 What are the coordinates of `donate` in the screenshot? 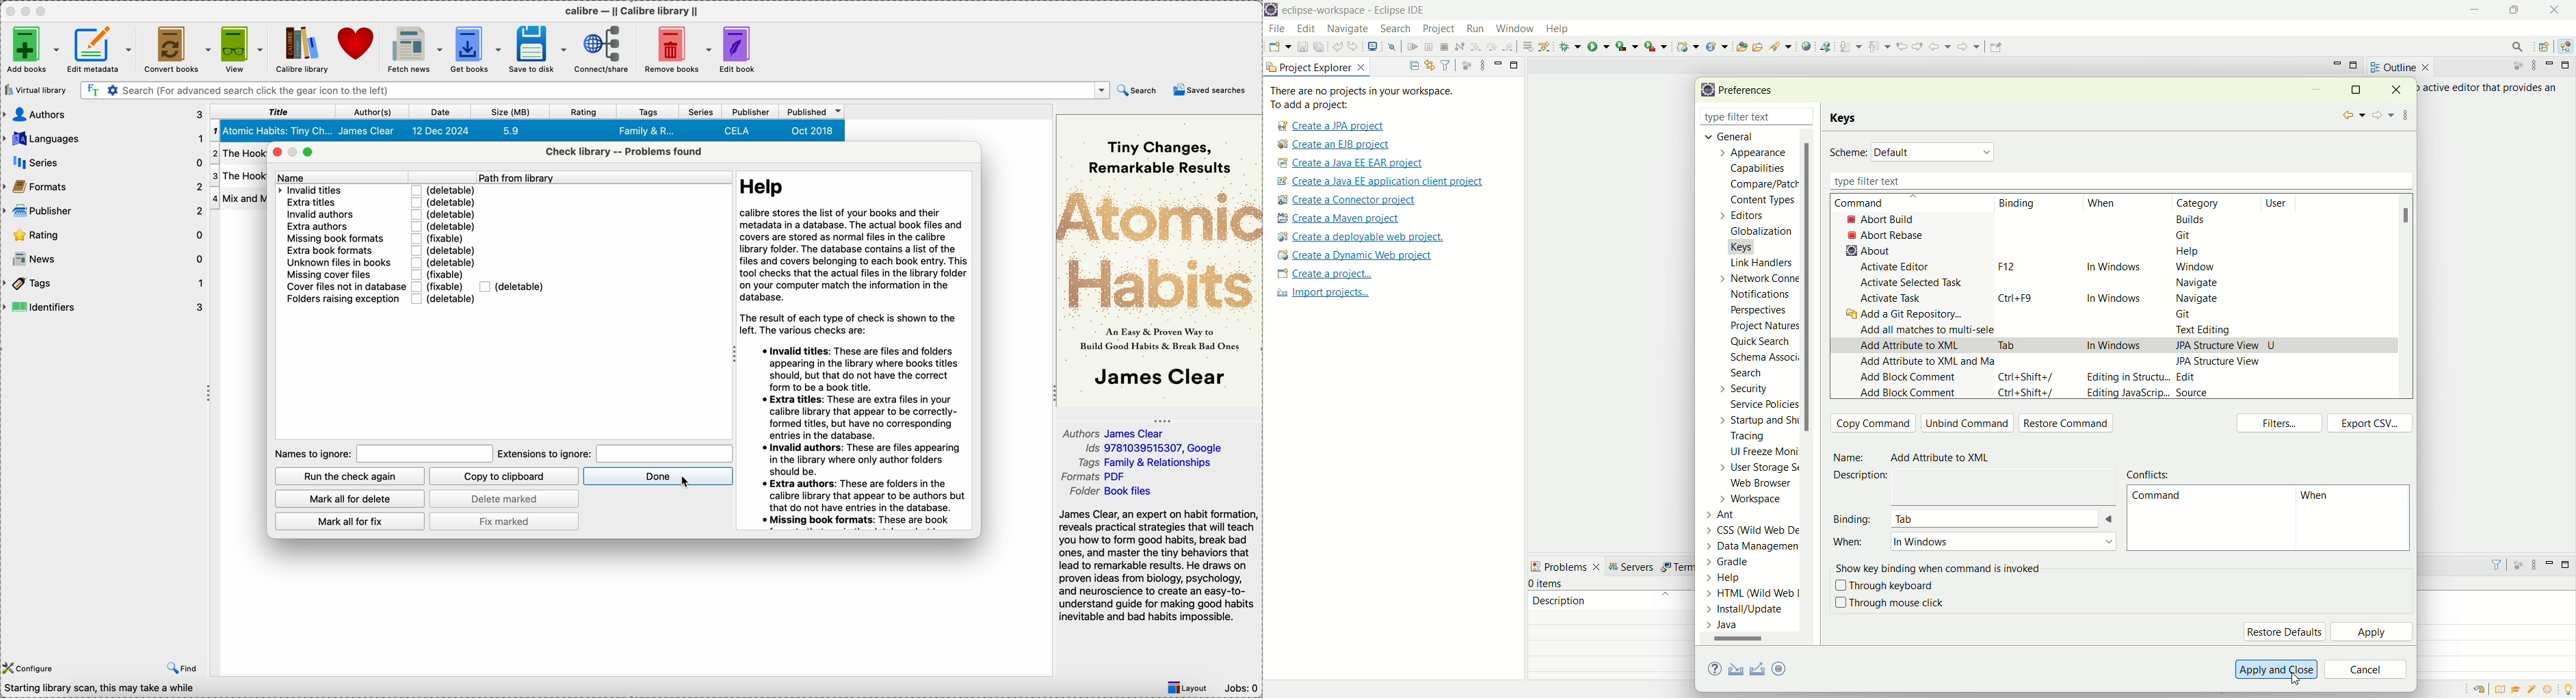 It's located at (357, 47).